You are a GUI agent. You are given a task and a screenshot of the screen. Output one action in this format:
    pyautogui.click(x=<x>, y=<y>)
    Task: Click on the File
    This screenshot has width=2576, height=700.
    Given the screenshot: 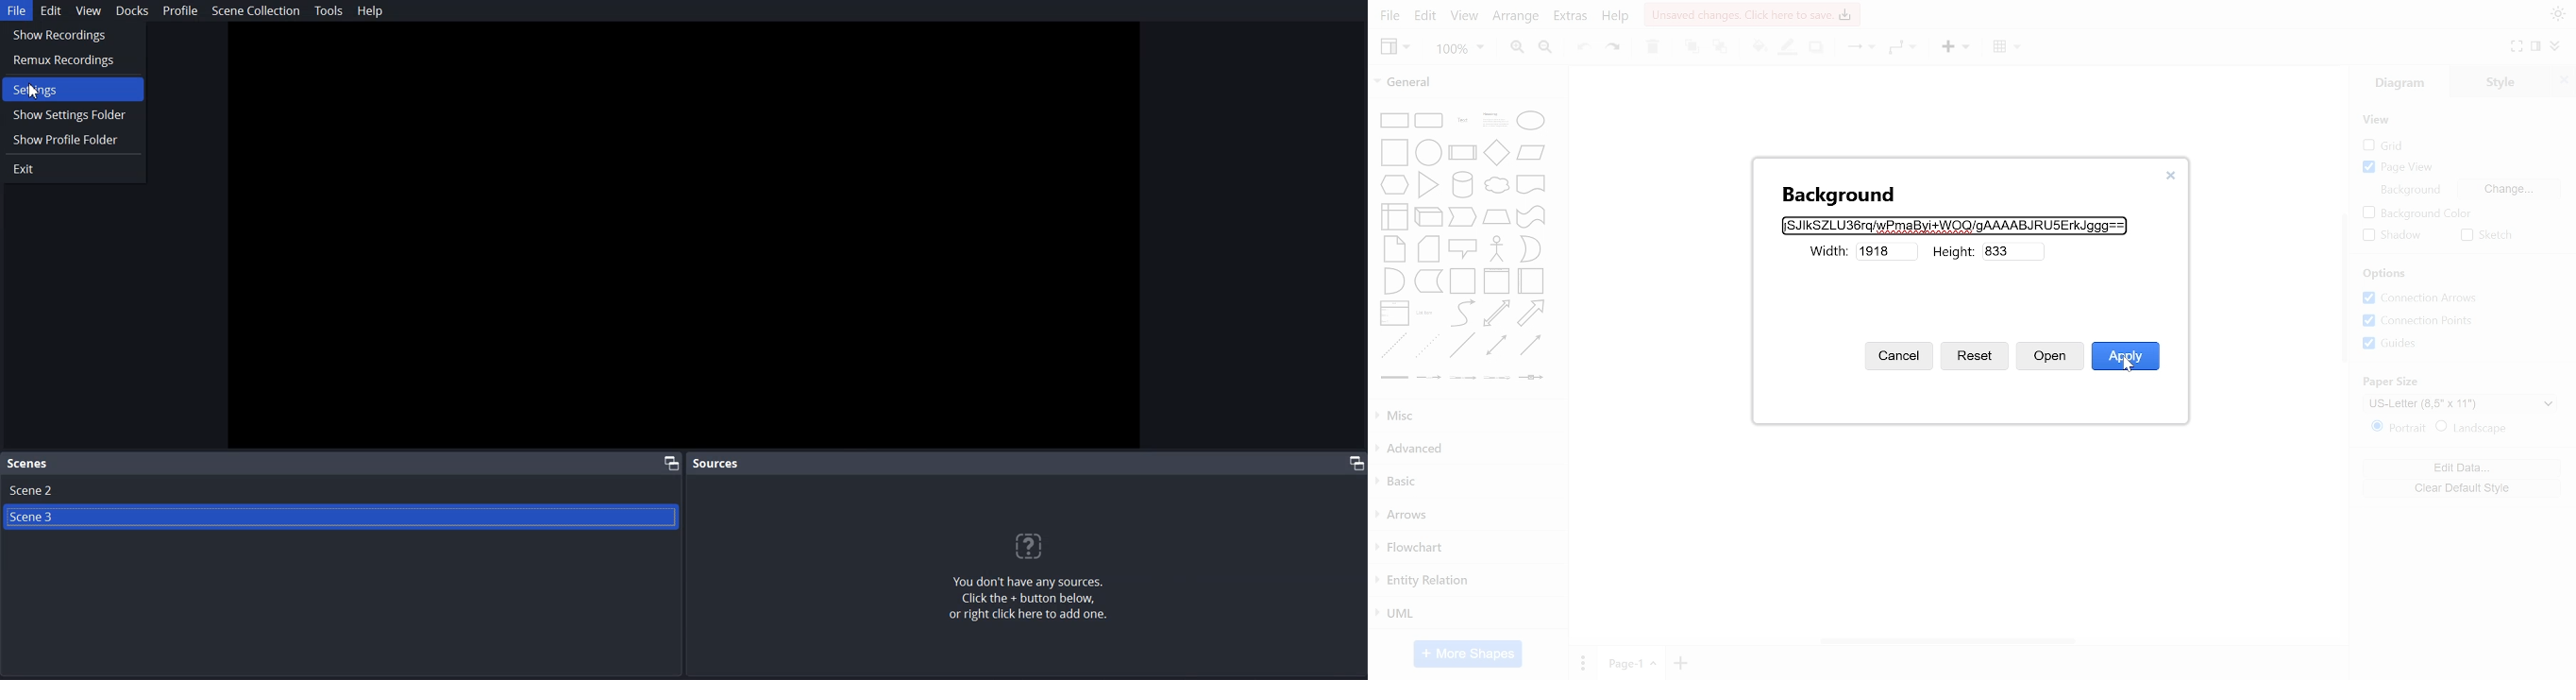 What is the action you would take?
    pyautogui.click(x=1387, y=16)
    